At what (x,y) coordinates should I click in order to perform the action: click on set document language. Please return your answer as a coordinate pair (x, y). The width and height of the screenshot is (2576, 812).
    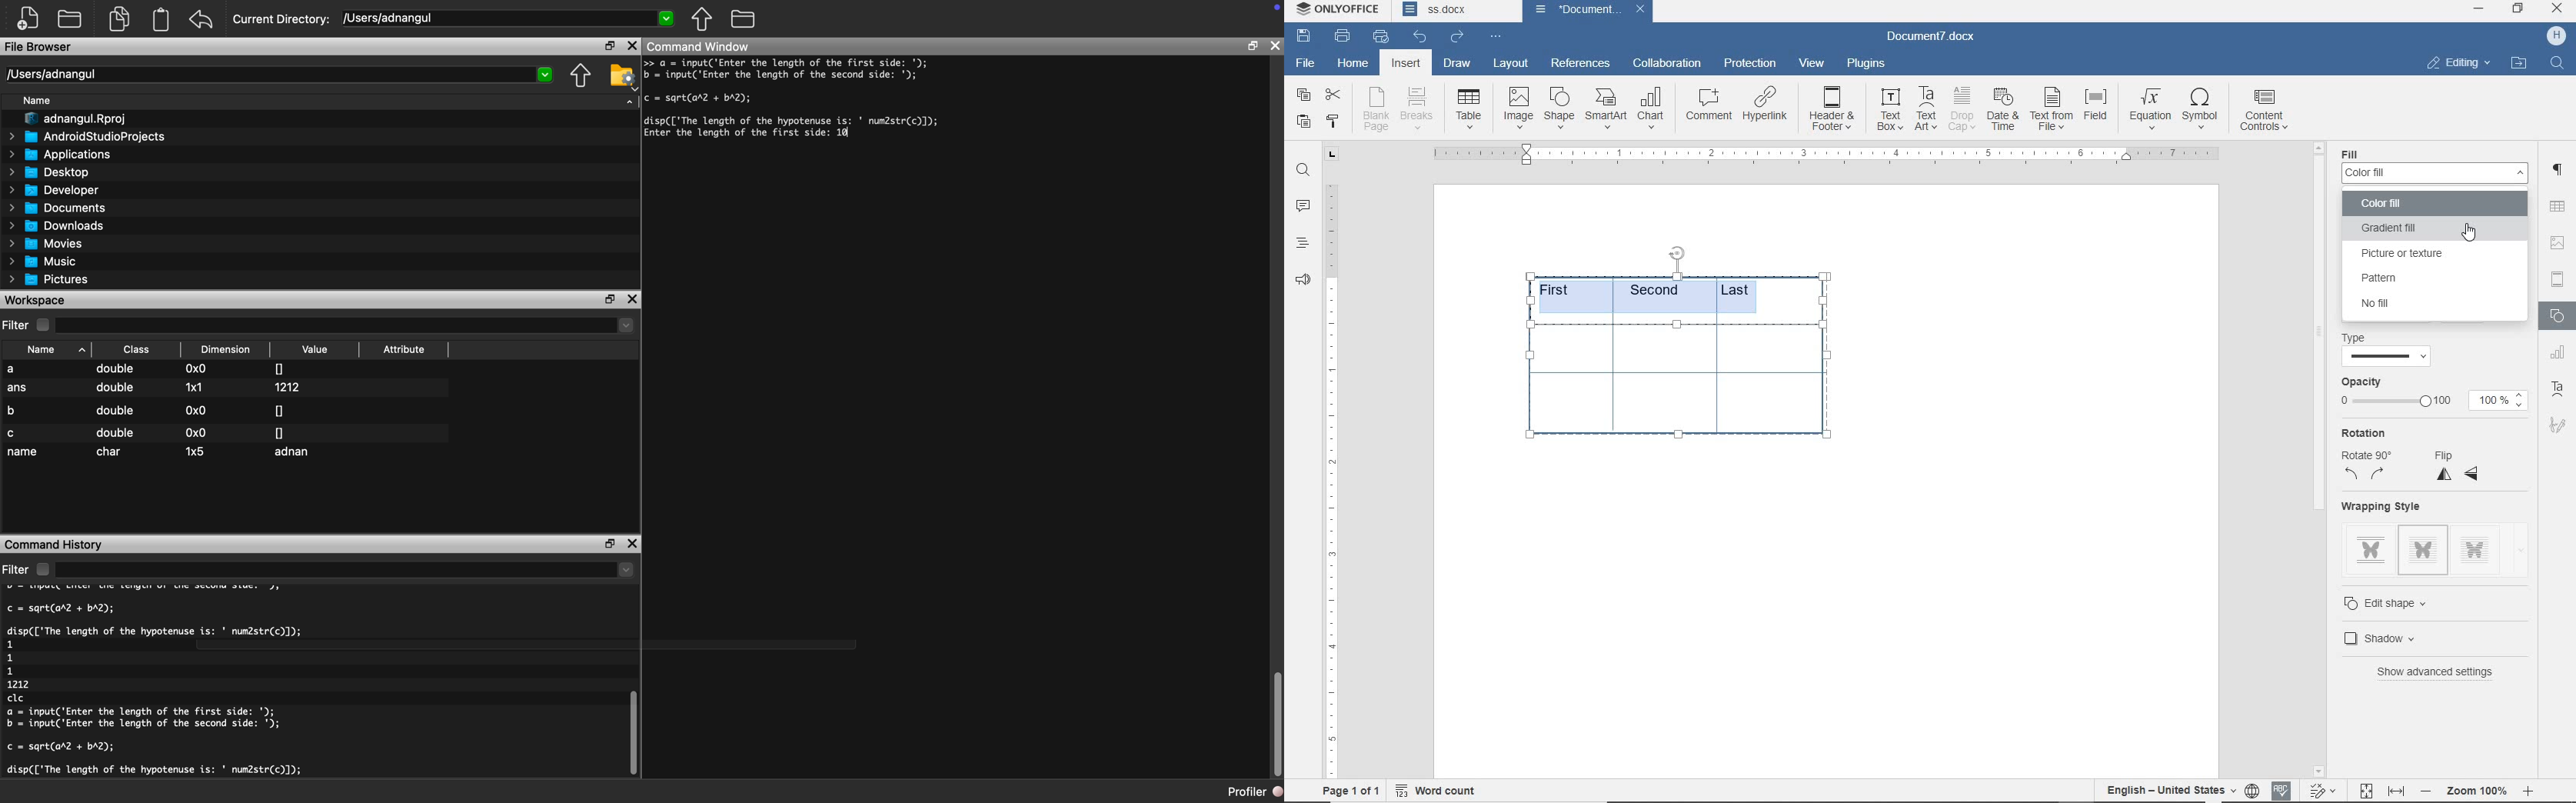
    Looking at the image, I should click on (2252, 788).